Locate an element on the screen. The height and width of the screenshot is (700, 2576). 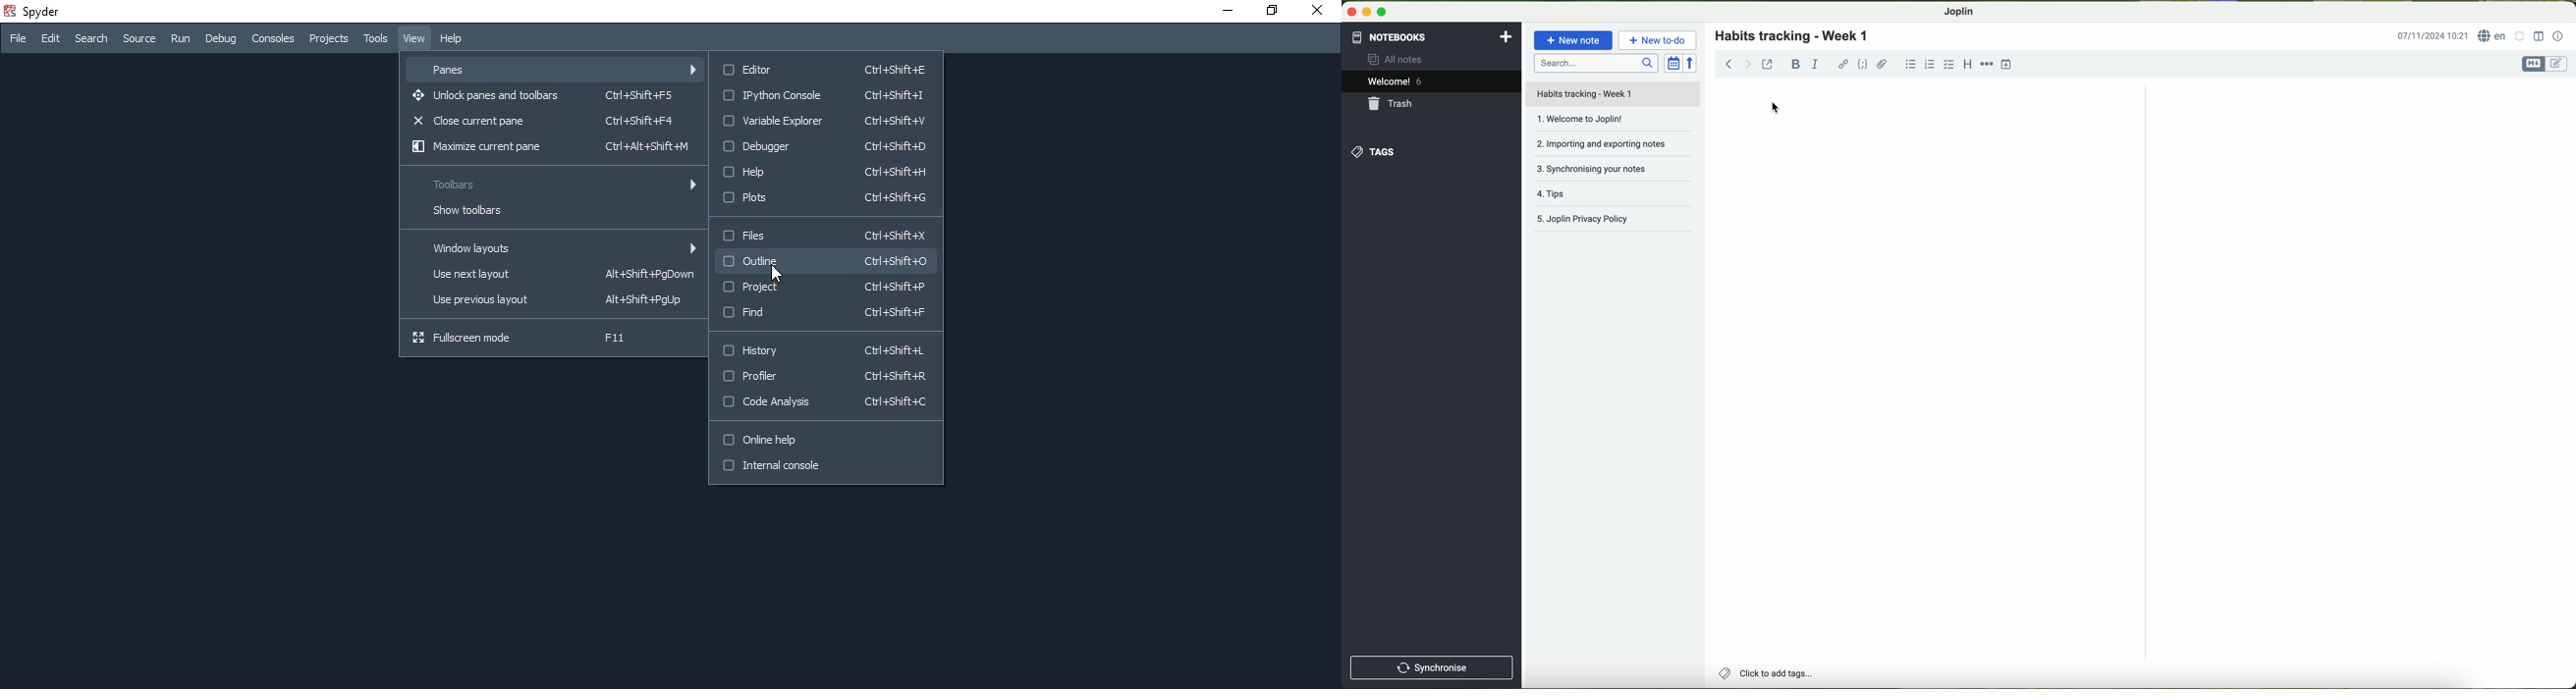
Edit is located at coordinates (51, 40).